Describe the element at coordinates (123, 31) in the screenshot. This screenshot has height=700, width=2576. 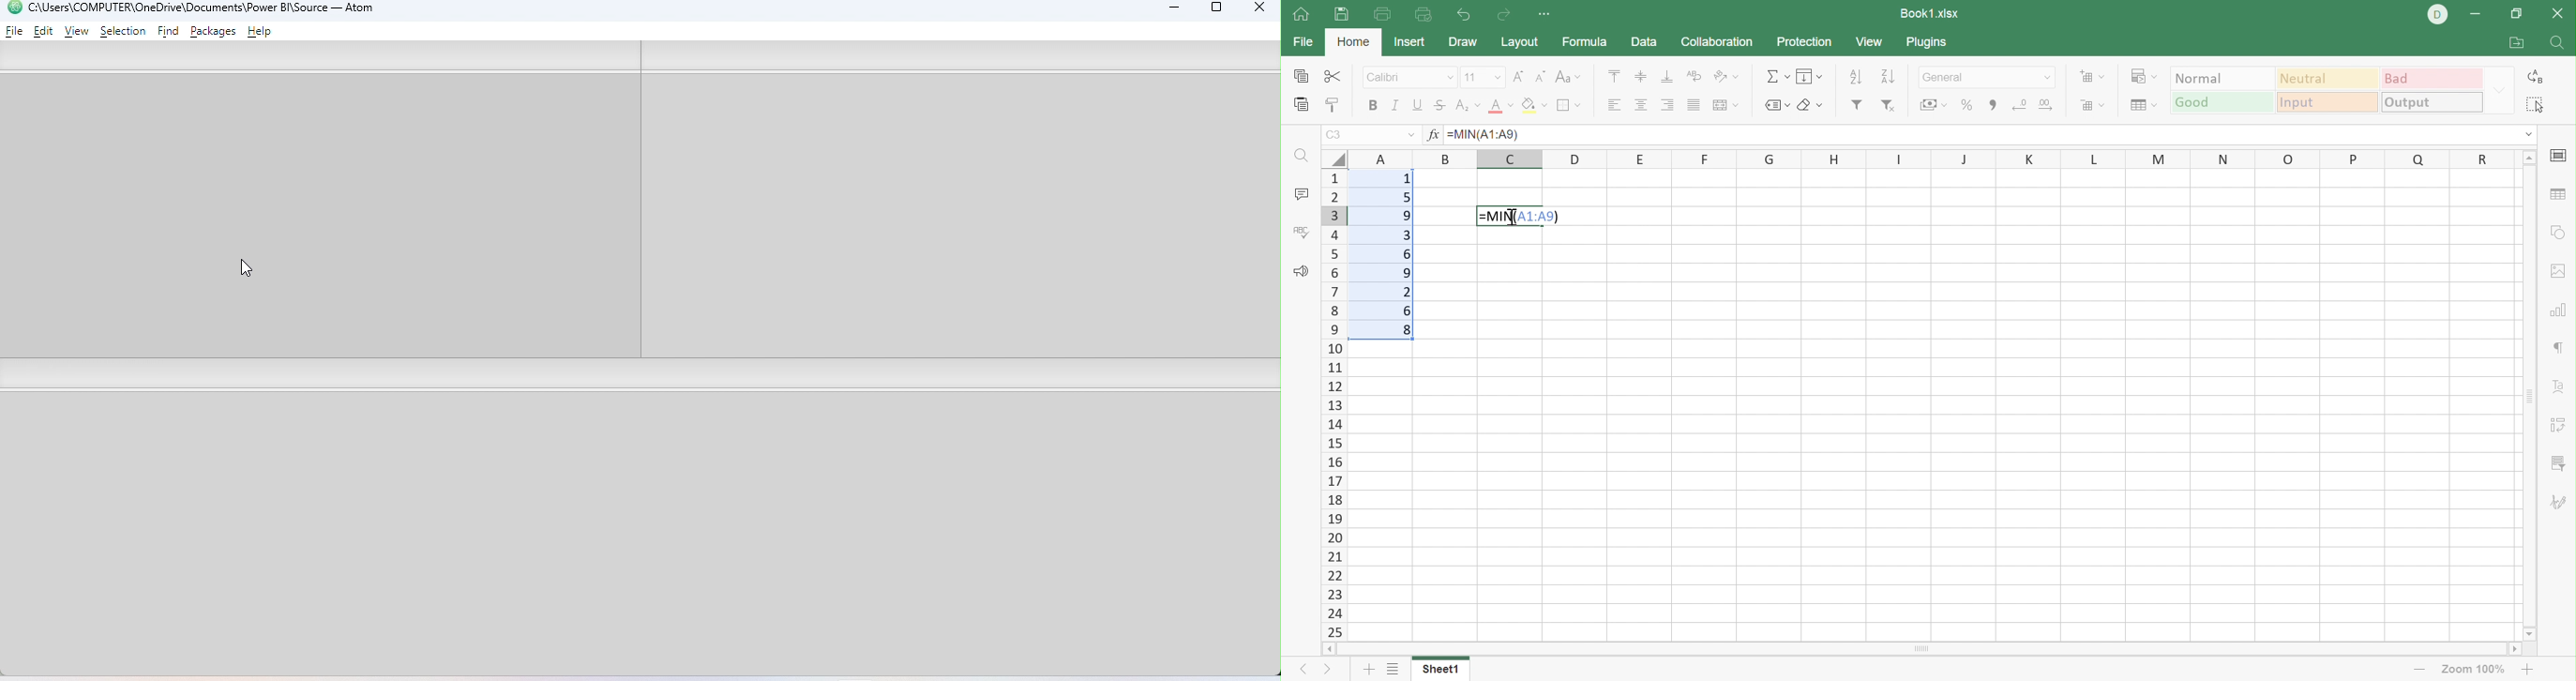
I see `Selection` at that location.